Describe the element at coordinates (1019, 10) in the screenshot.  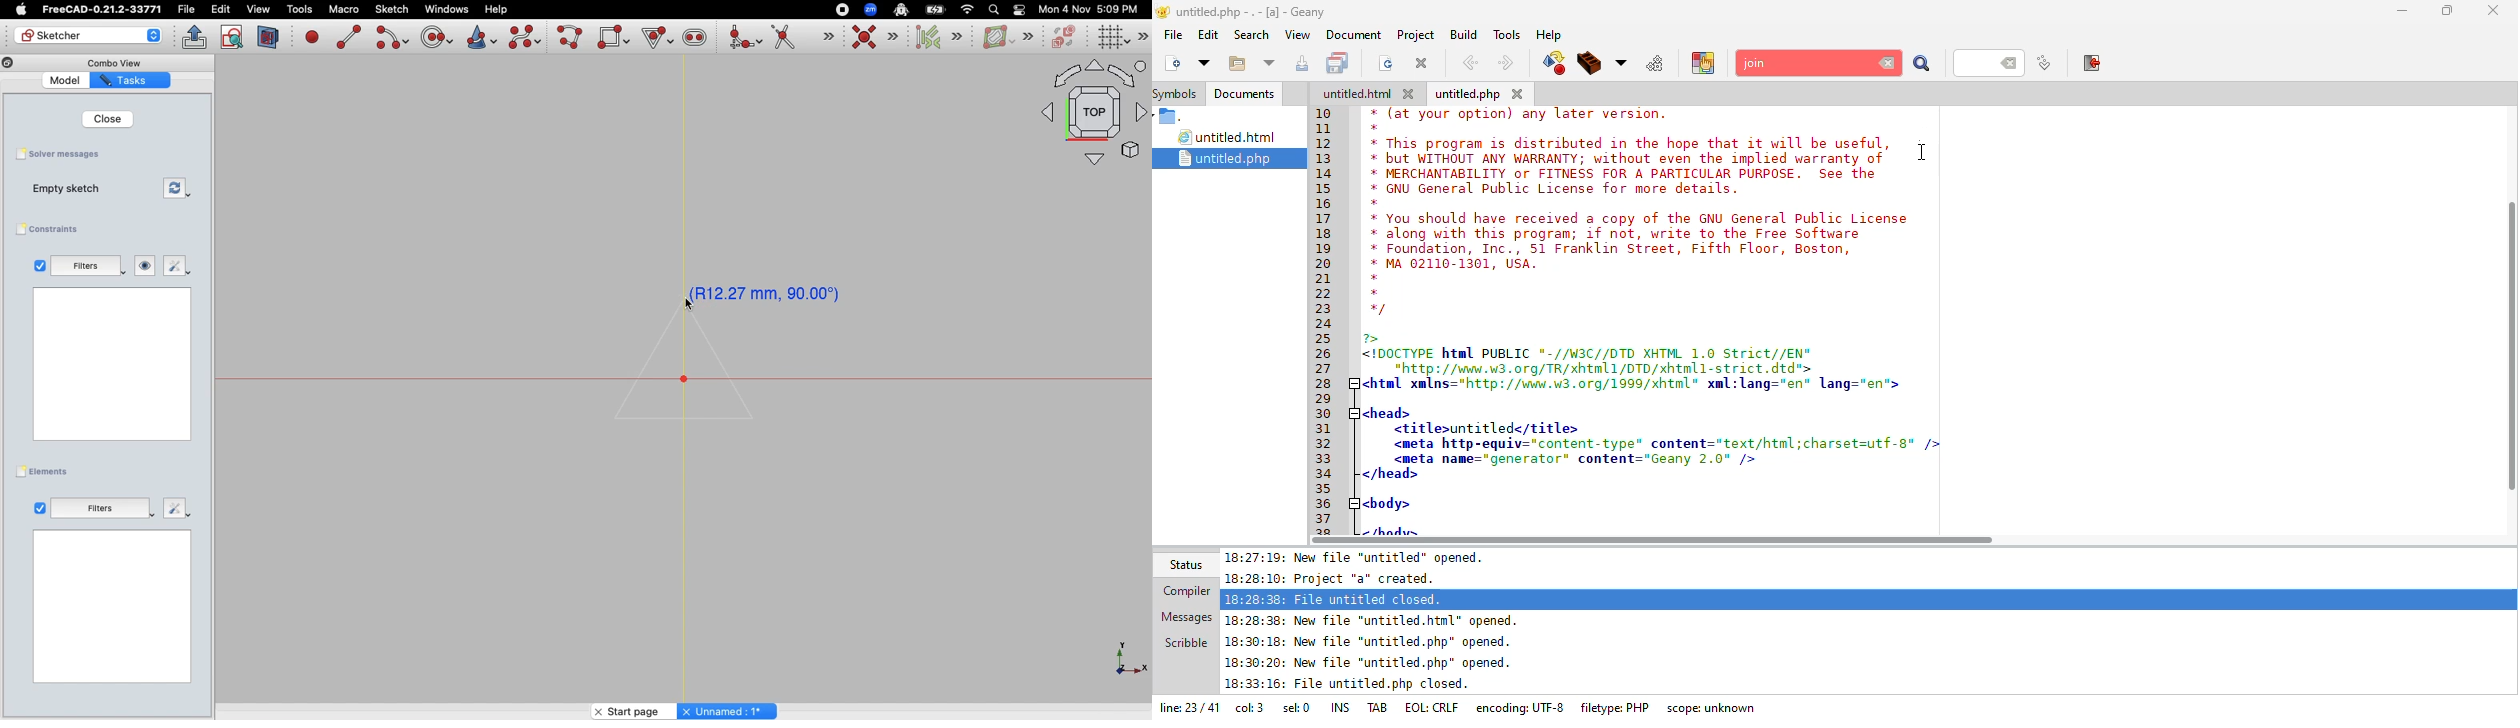
I see `Toggle` at that location.